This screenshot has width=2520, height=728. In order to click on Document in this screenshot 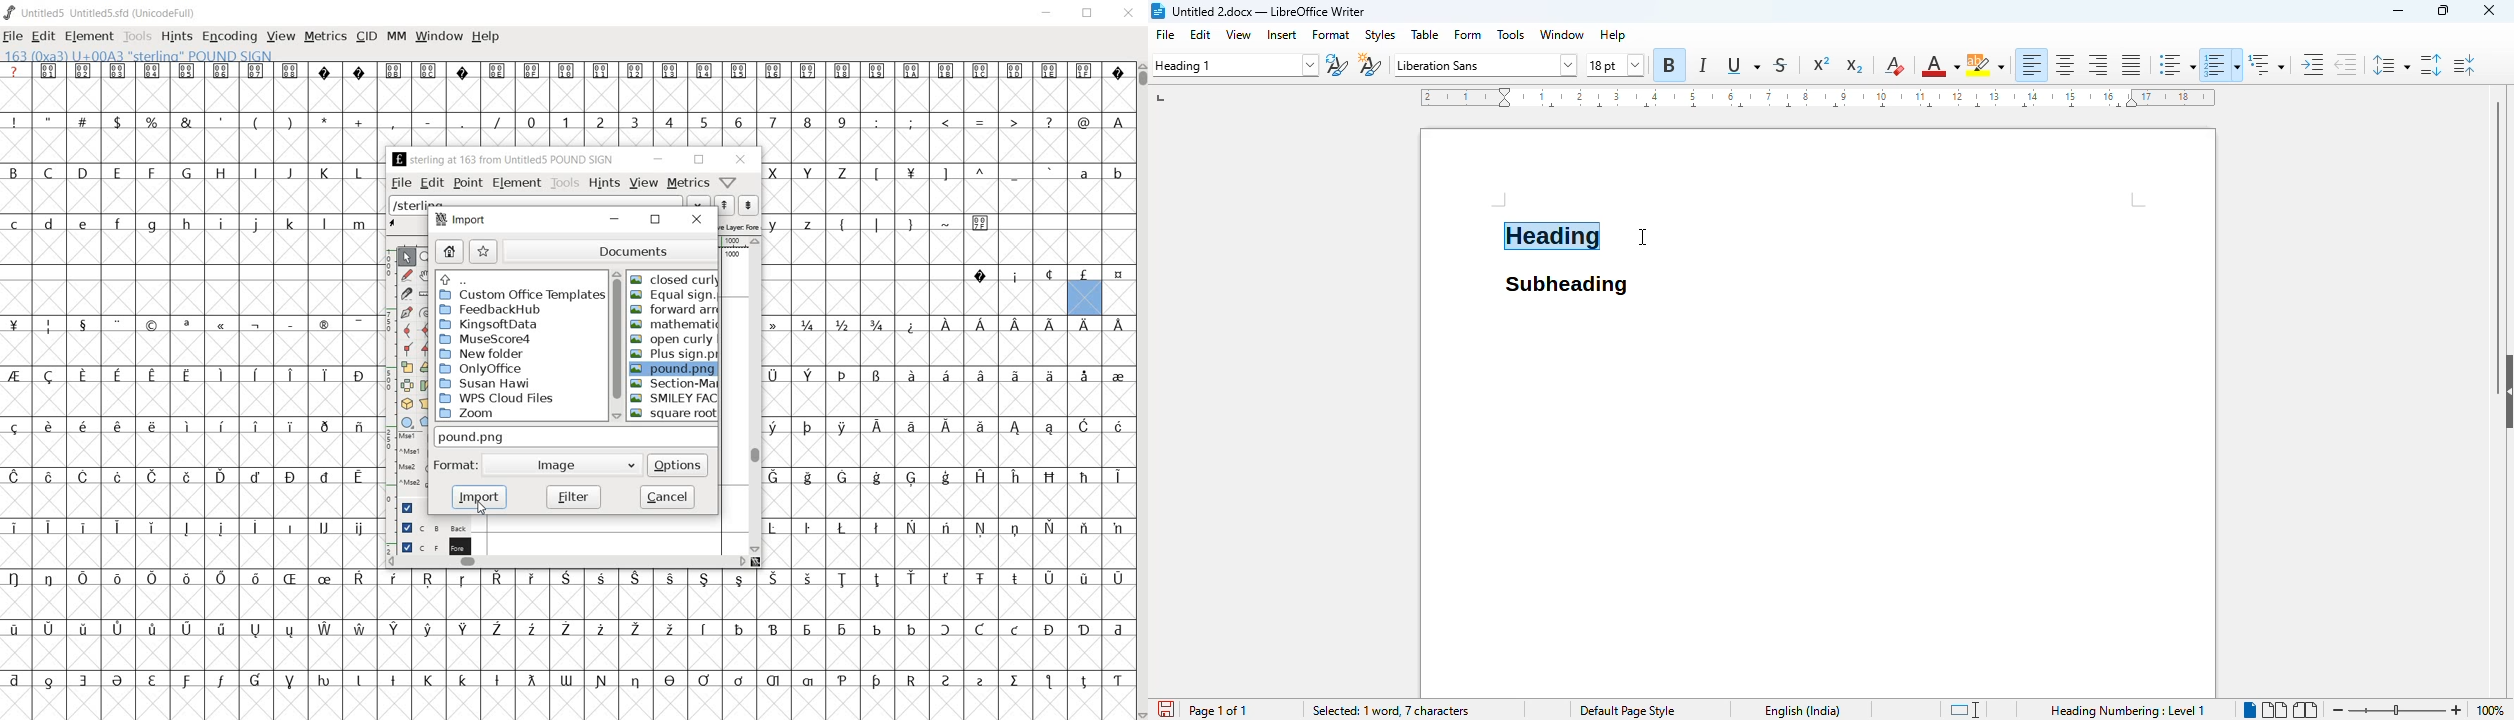, I will do `click(1927, 215)`.